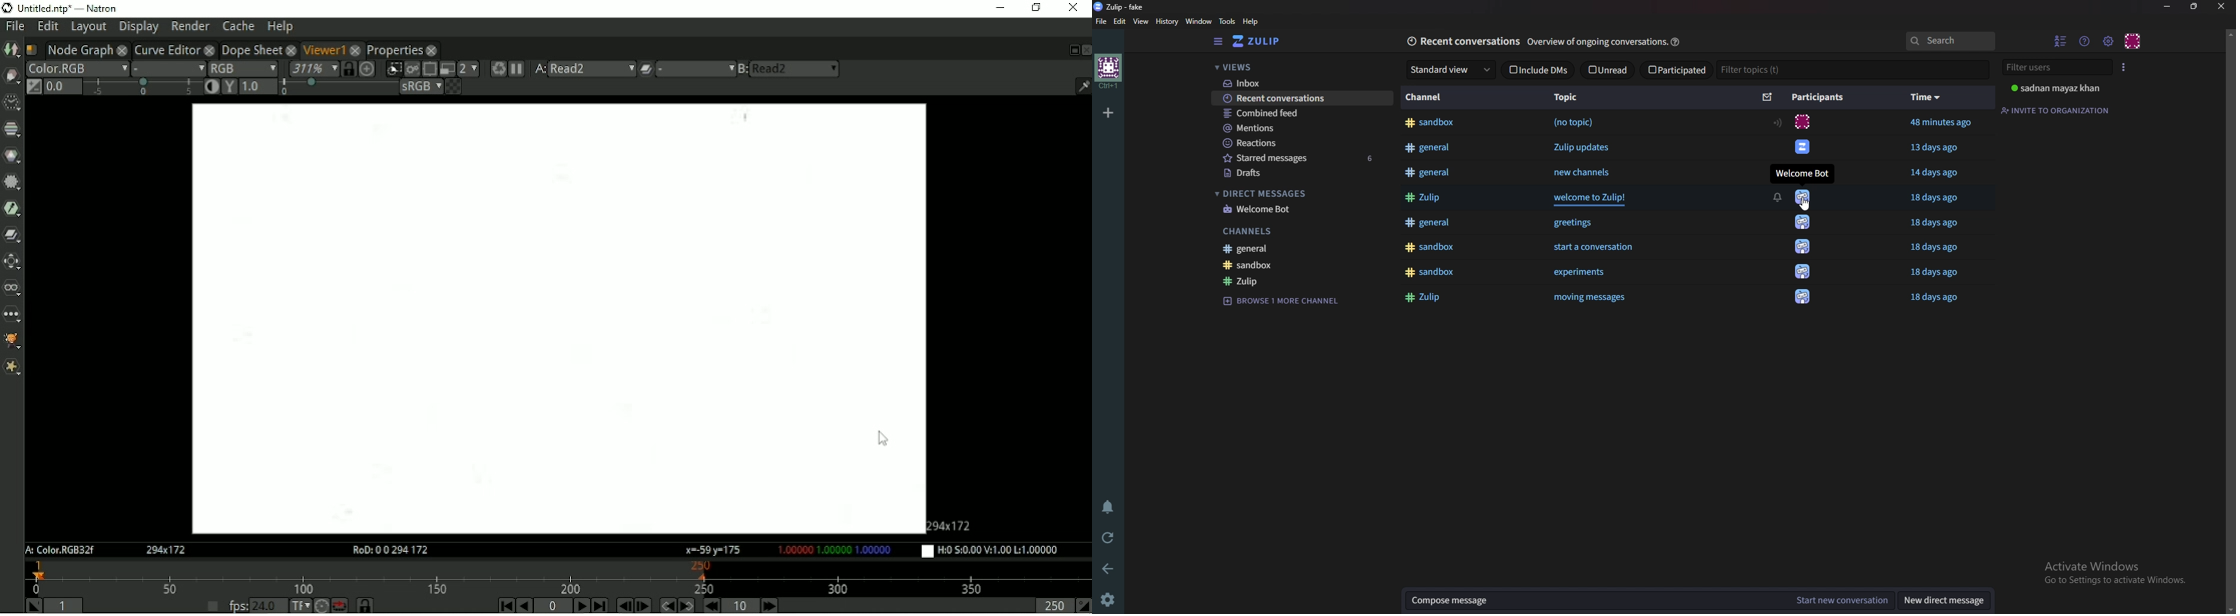 This screenshot has height=616, width=2240. What do you see at coordinates (1944, 602) in the screenshot?
I see `New direct message` at bounding box center [1944, 602].